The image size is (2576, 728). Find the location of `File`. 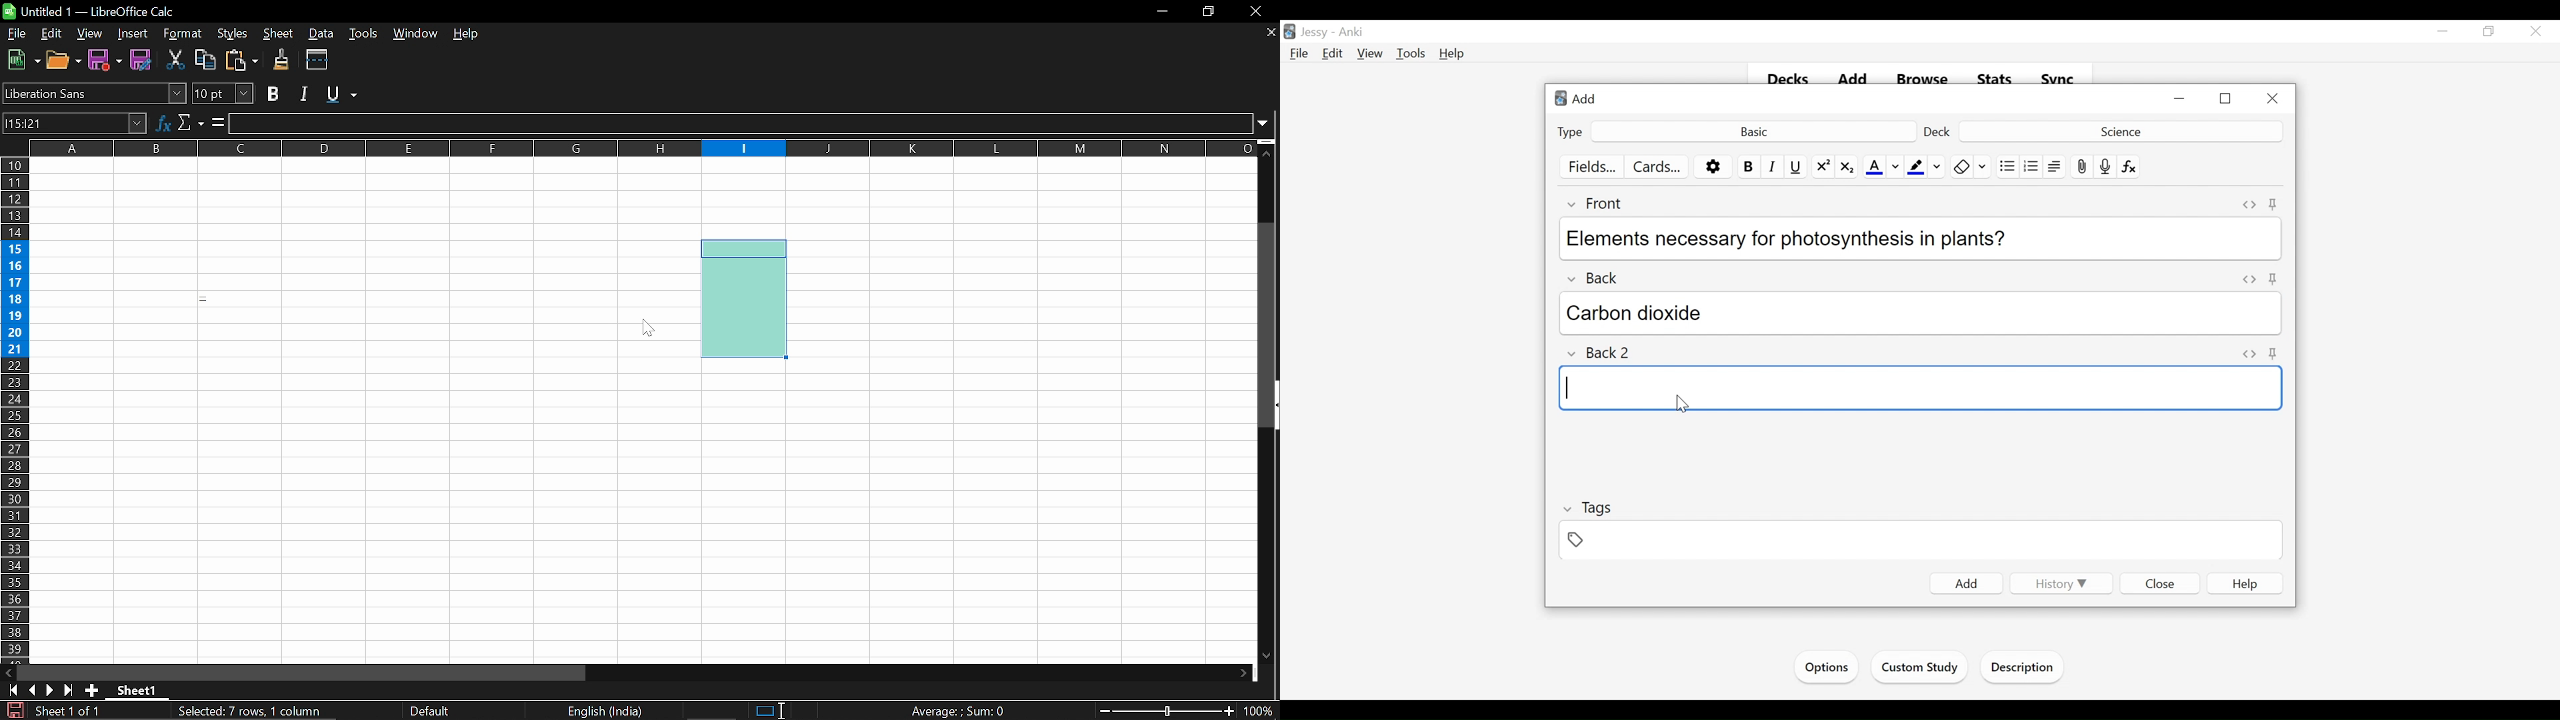

File is located at coordinates (1299, 54).